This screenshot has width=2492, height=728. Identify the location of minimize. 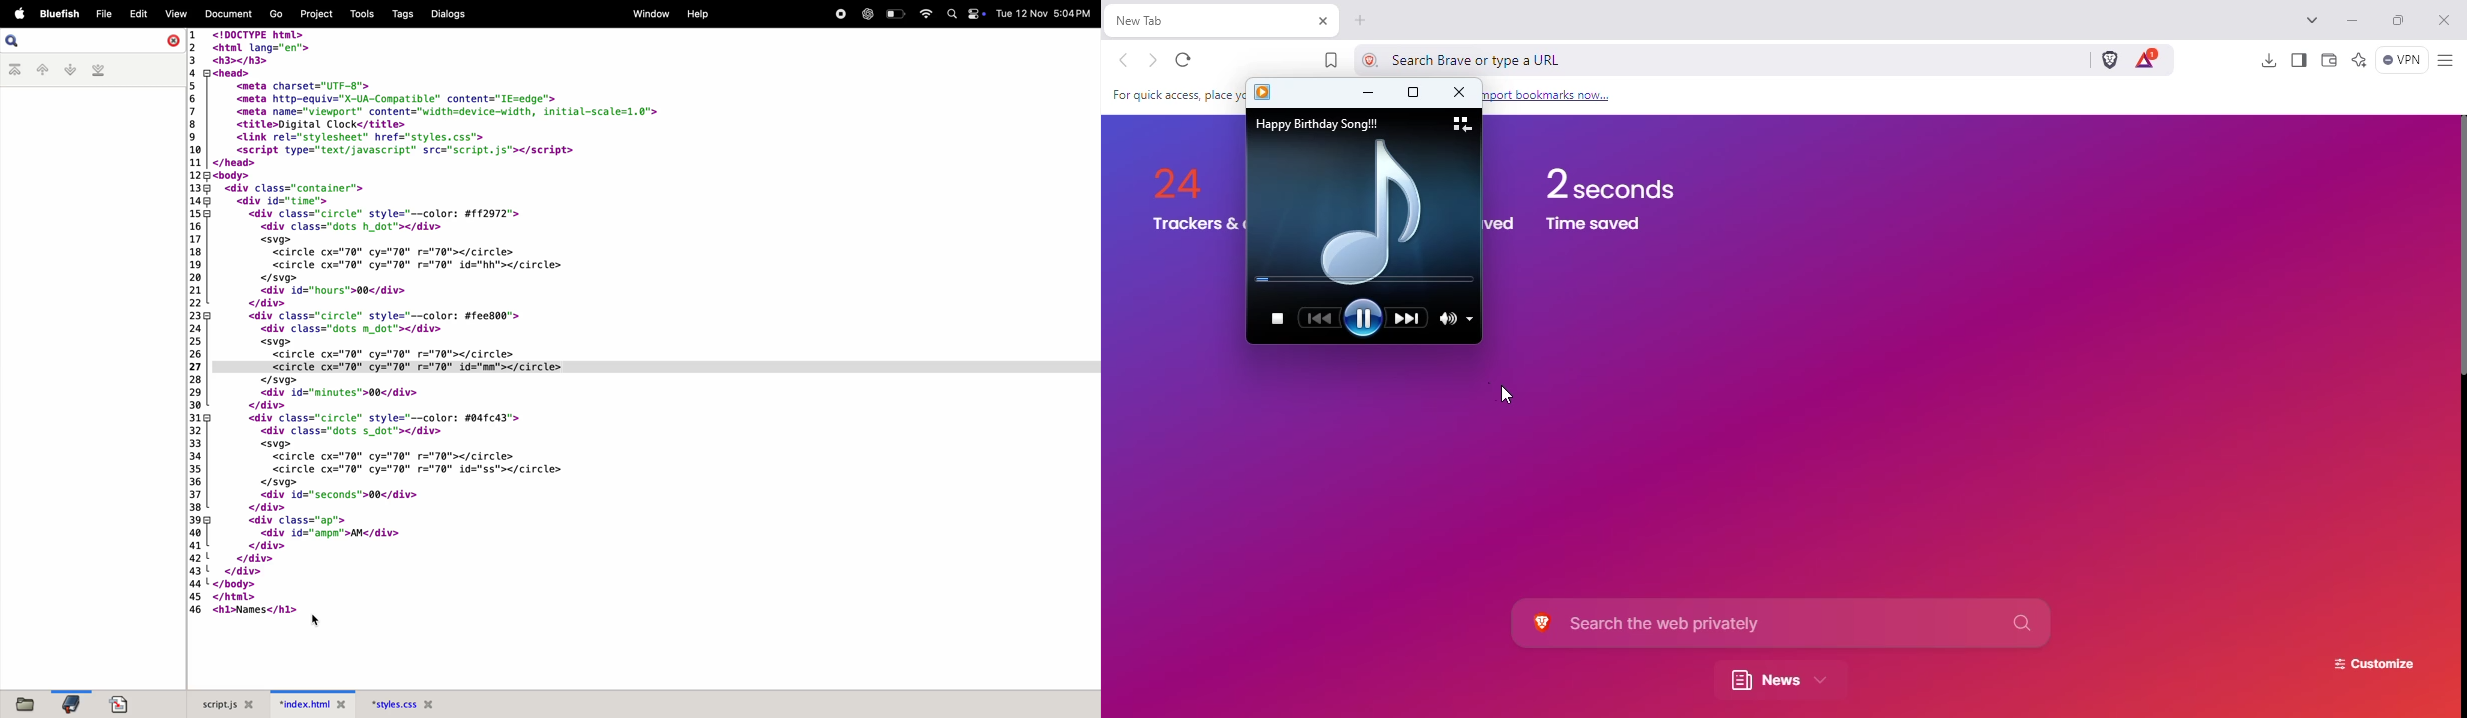
(2353, 21).